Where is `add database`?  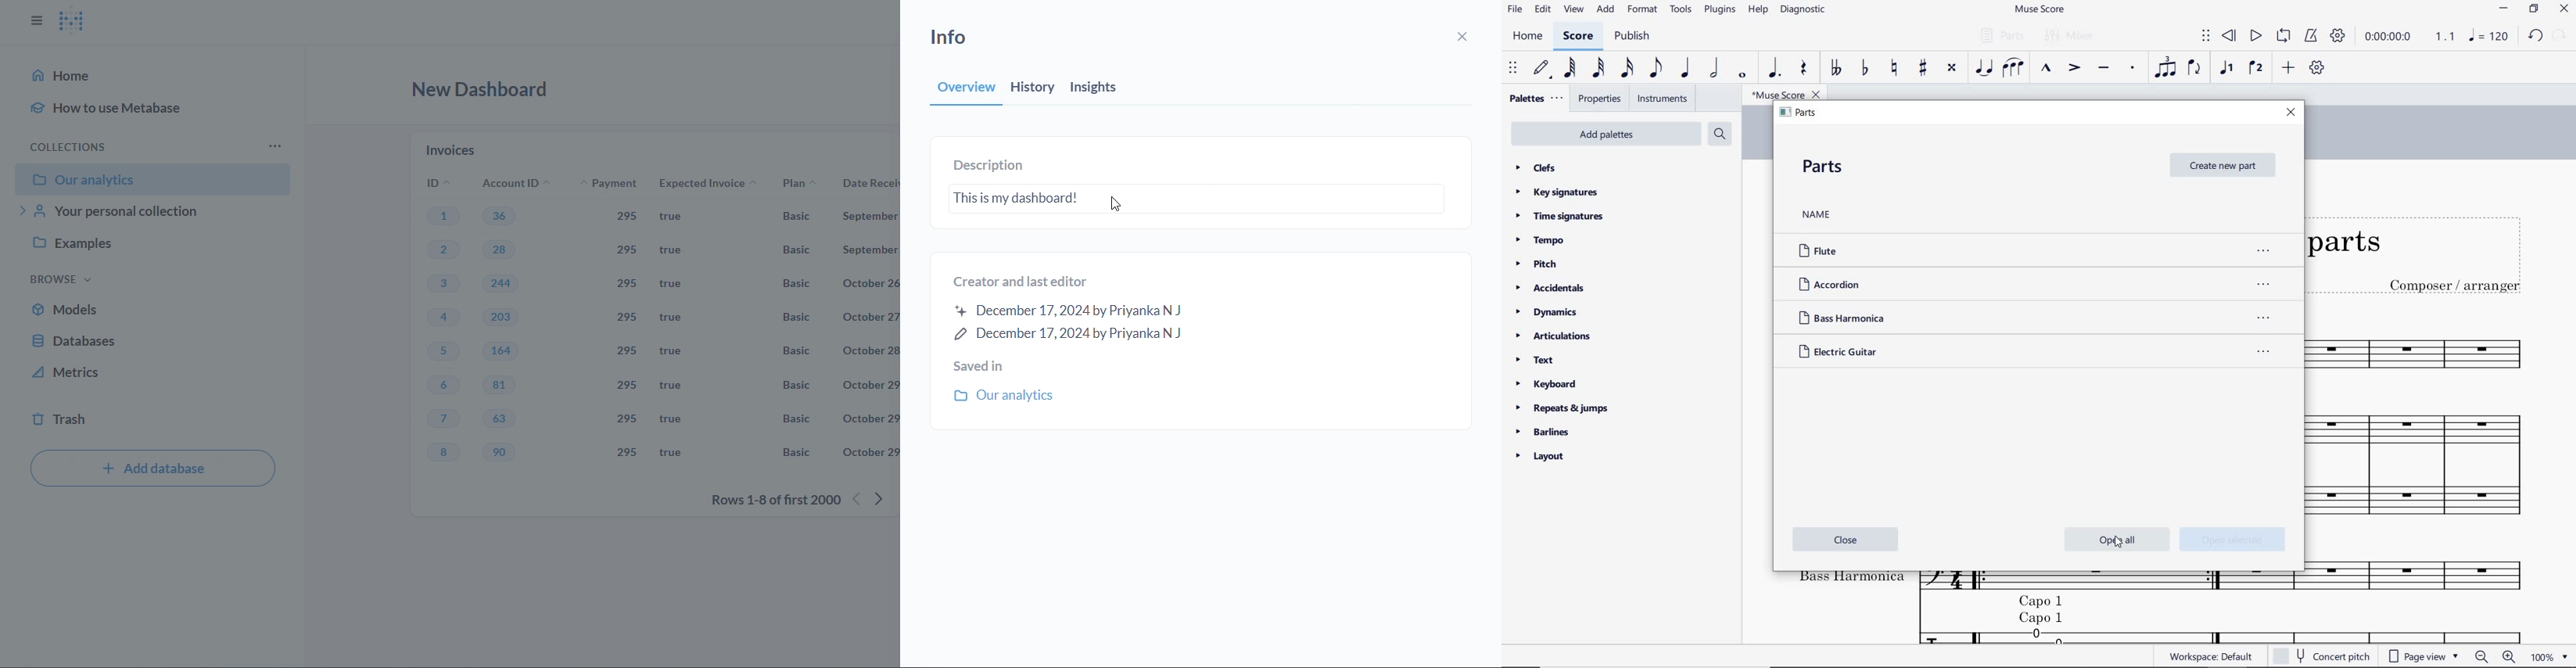
add database is located at coordinates (153, 469).